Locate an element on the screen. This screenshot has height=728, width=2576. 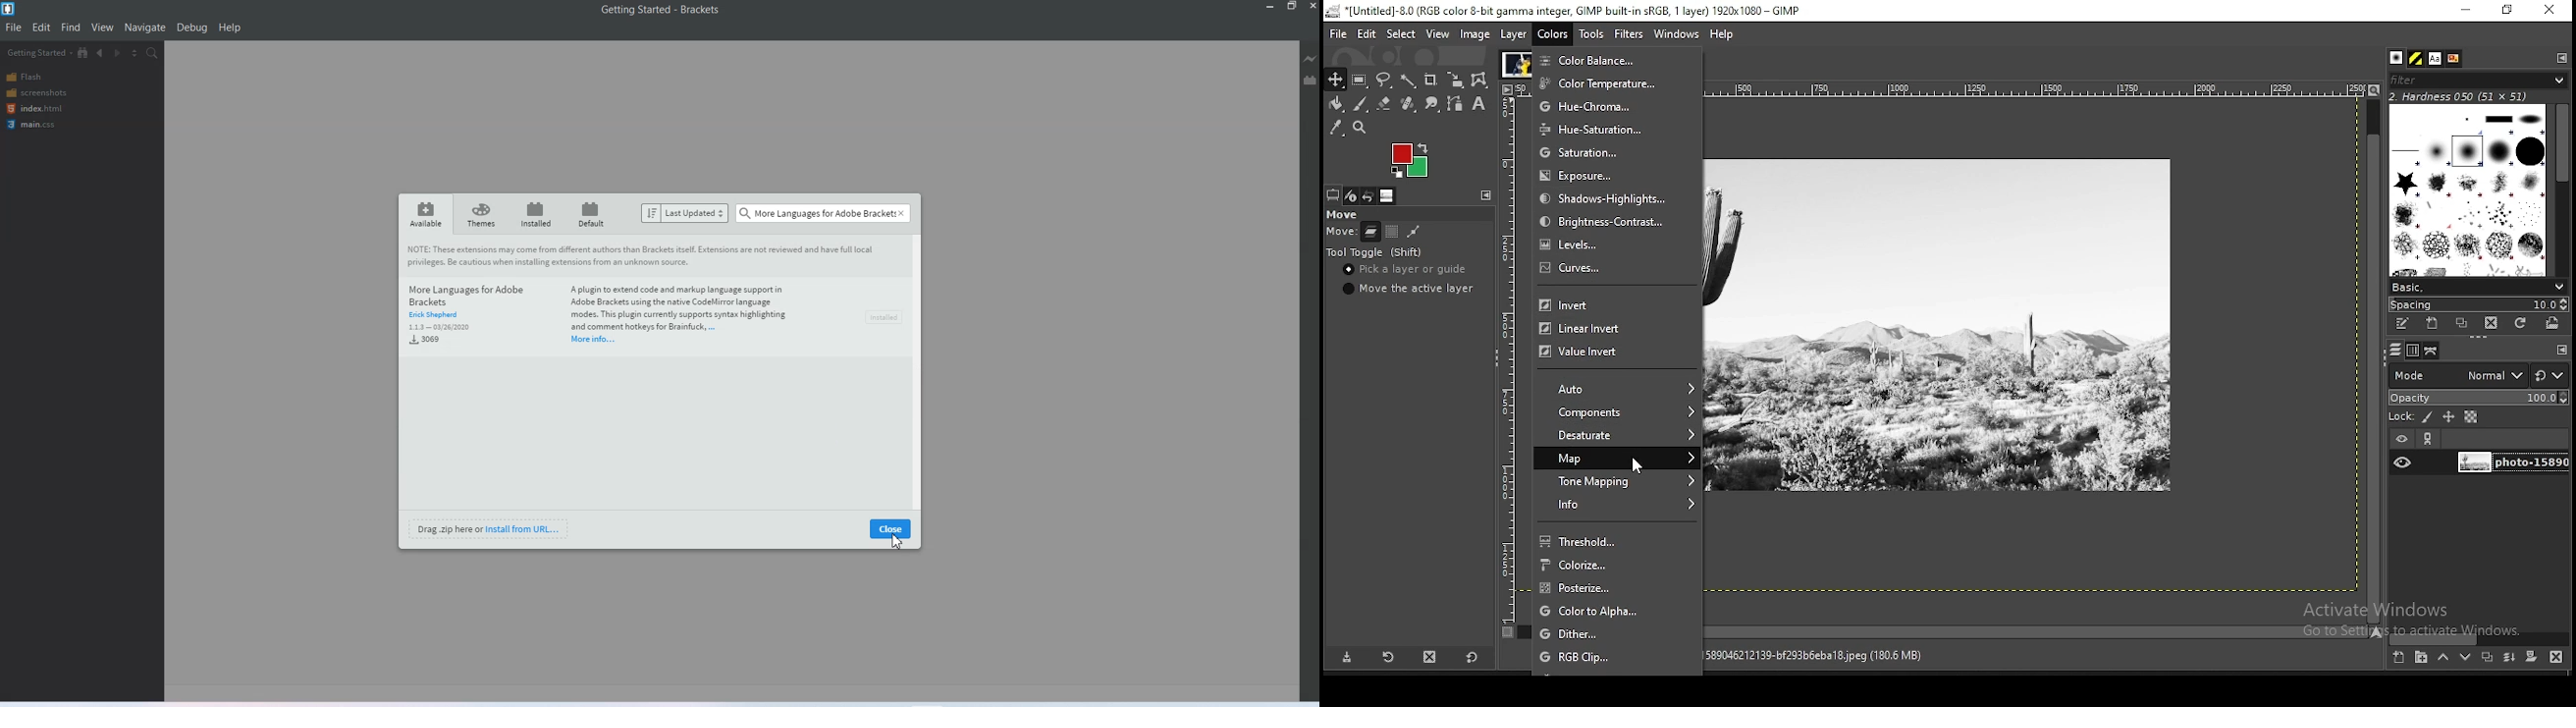
install from U R L is located at coordinates (523, 528).